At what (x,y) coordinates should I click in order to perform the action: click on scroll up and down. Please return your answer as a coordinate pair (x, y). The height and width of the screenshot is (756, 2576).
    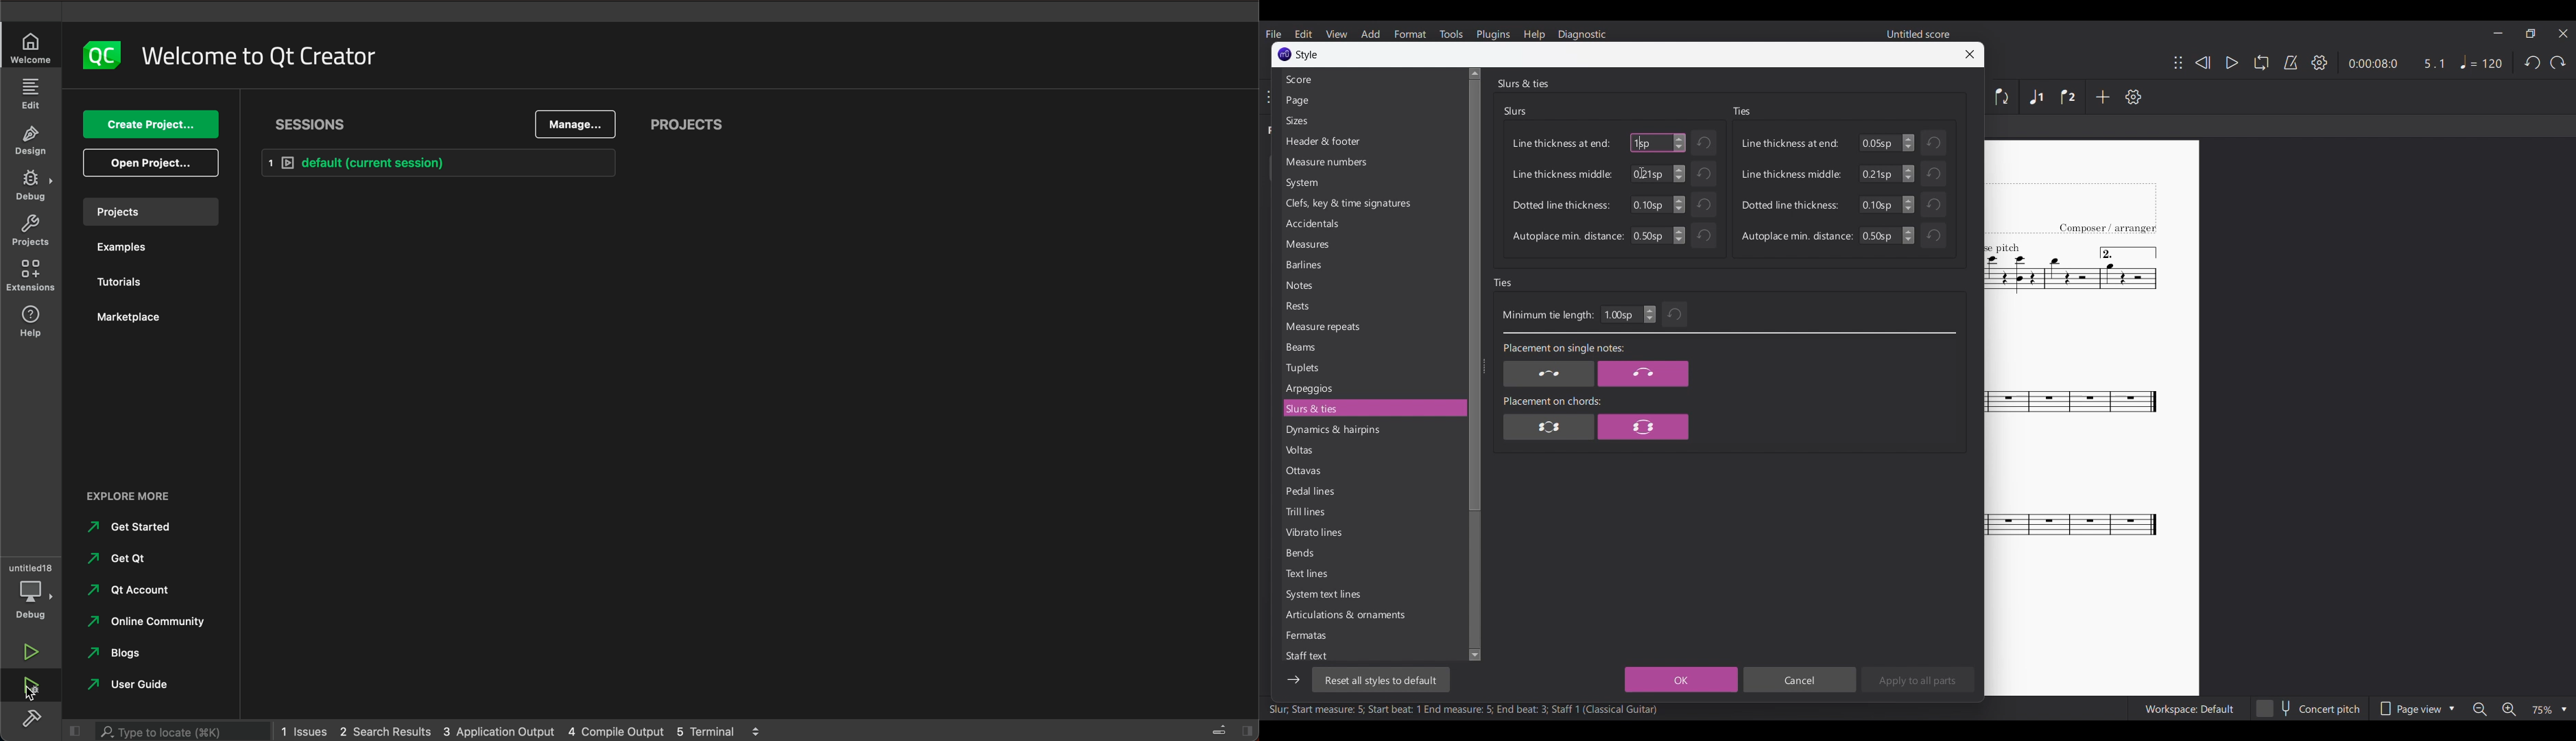
    Looking at the image, I should click on (759, 731).